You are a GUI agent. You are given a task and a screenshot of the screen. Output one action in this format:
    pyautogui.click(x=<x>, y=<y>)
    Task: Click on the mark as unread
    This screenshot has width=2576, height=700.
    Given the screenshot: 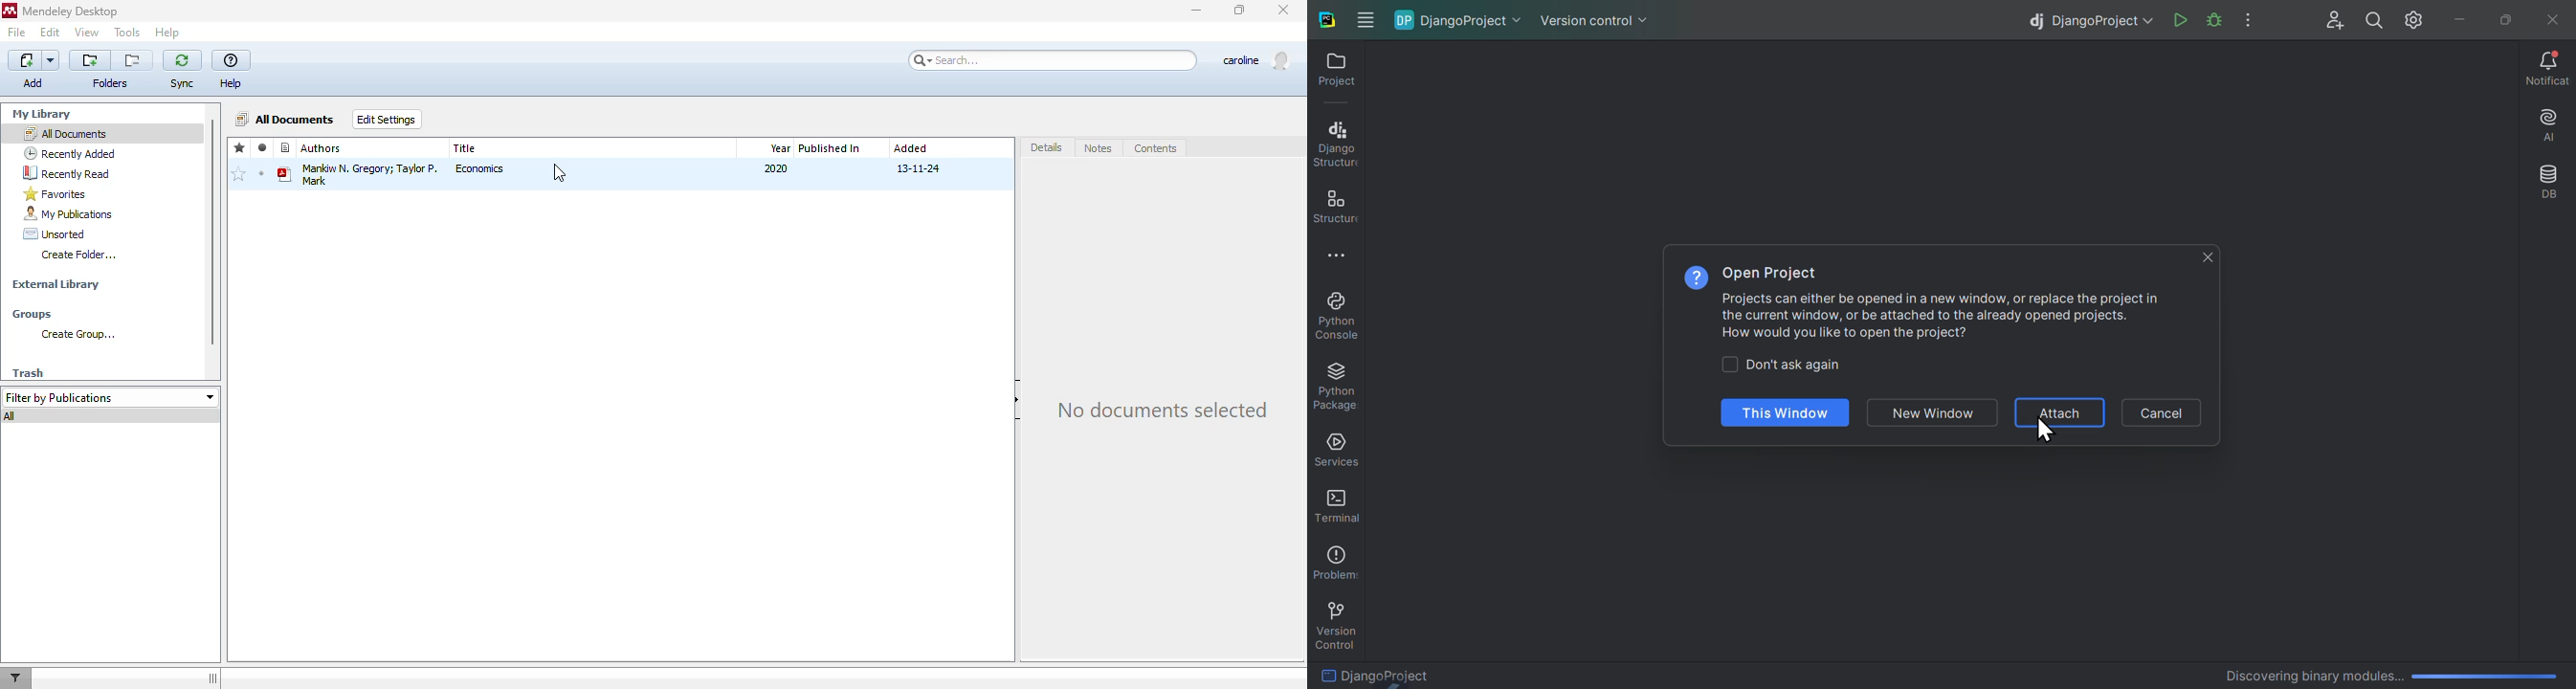 What is the action you would take?
    pyautogui.click(x=261, y=172)
    